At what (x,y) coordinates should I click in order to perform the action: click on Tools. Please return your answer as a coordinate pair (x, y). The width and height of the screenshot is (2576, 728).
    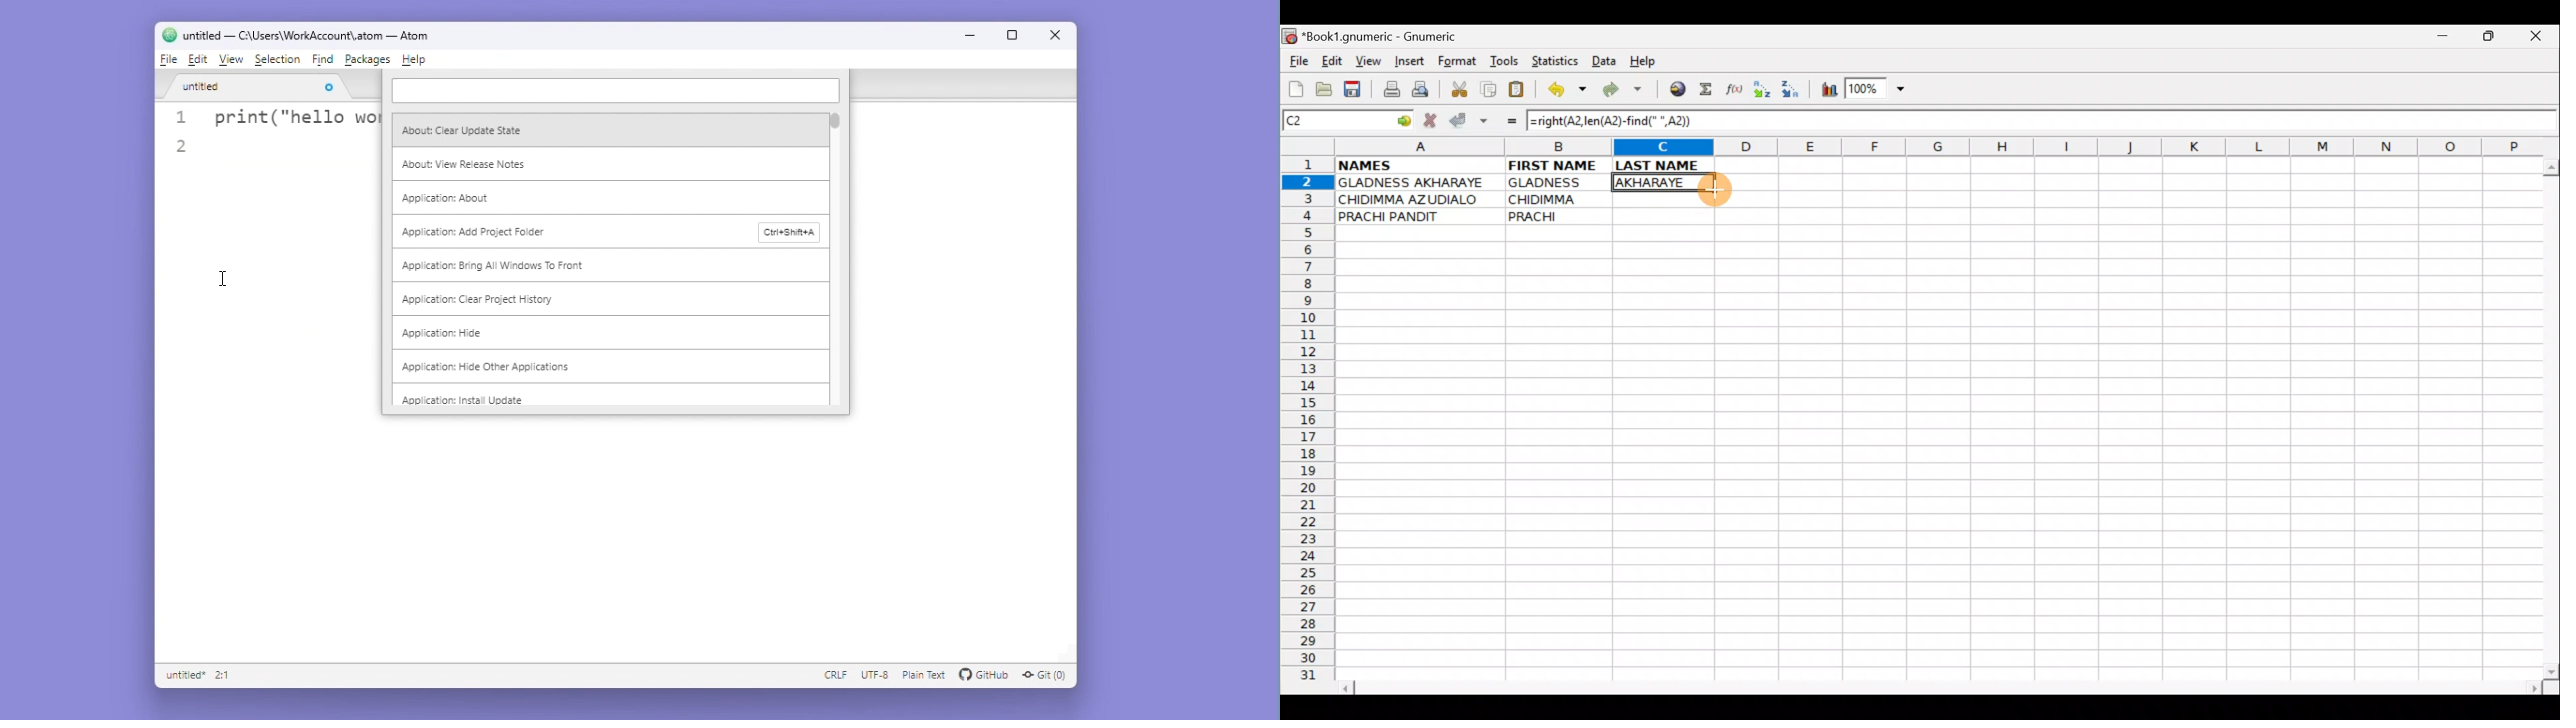
    Looking at the image, I should click on (1505, 61).